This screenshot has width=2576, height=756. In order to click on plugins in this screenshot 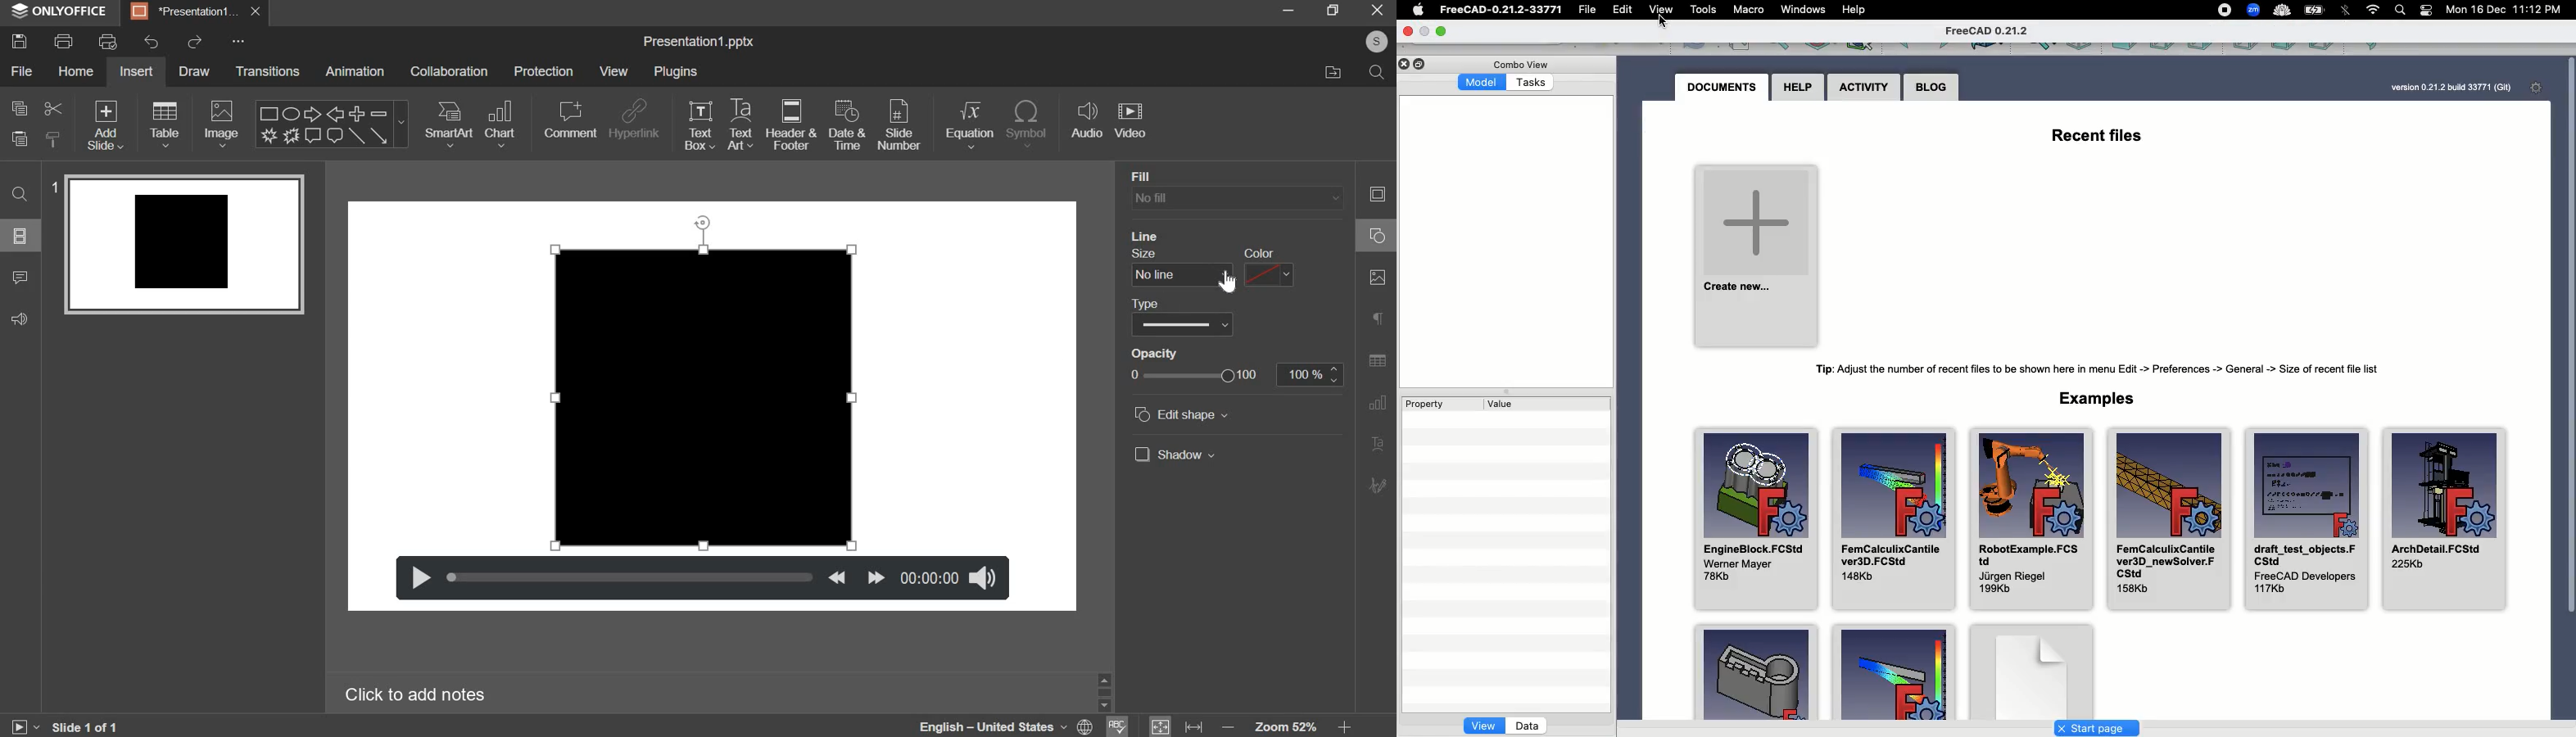, I will do `click(675, 71)`.